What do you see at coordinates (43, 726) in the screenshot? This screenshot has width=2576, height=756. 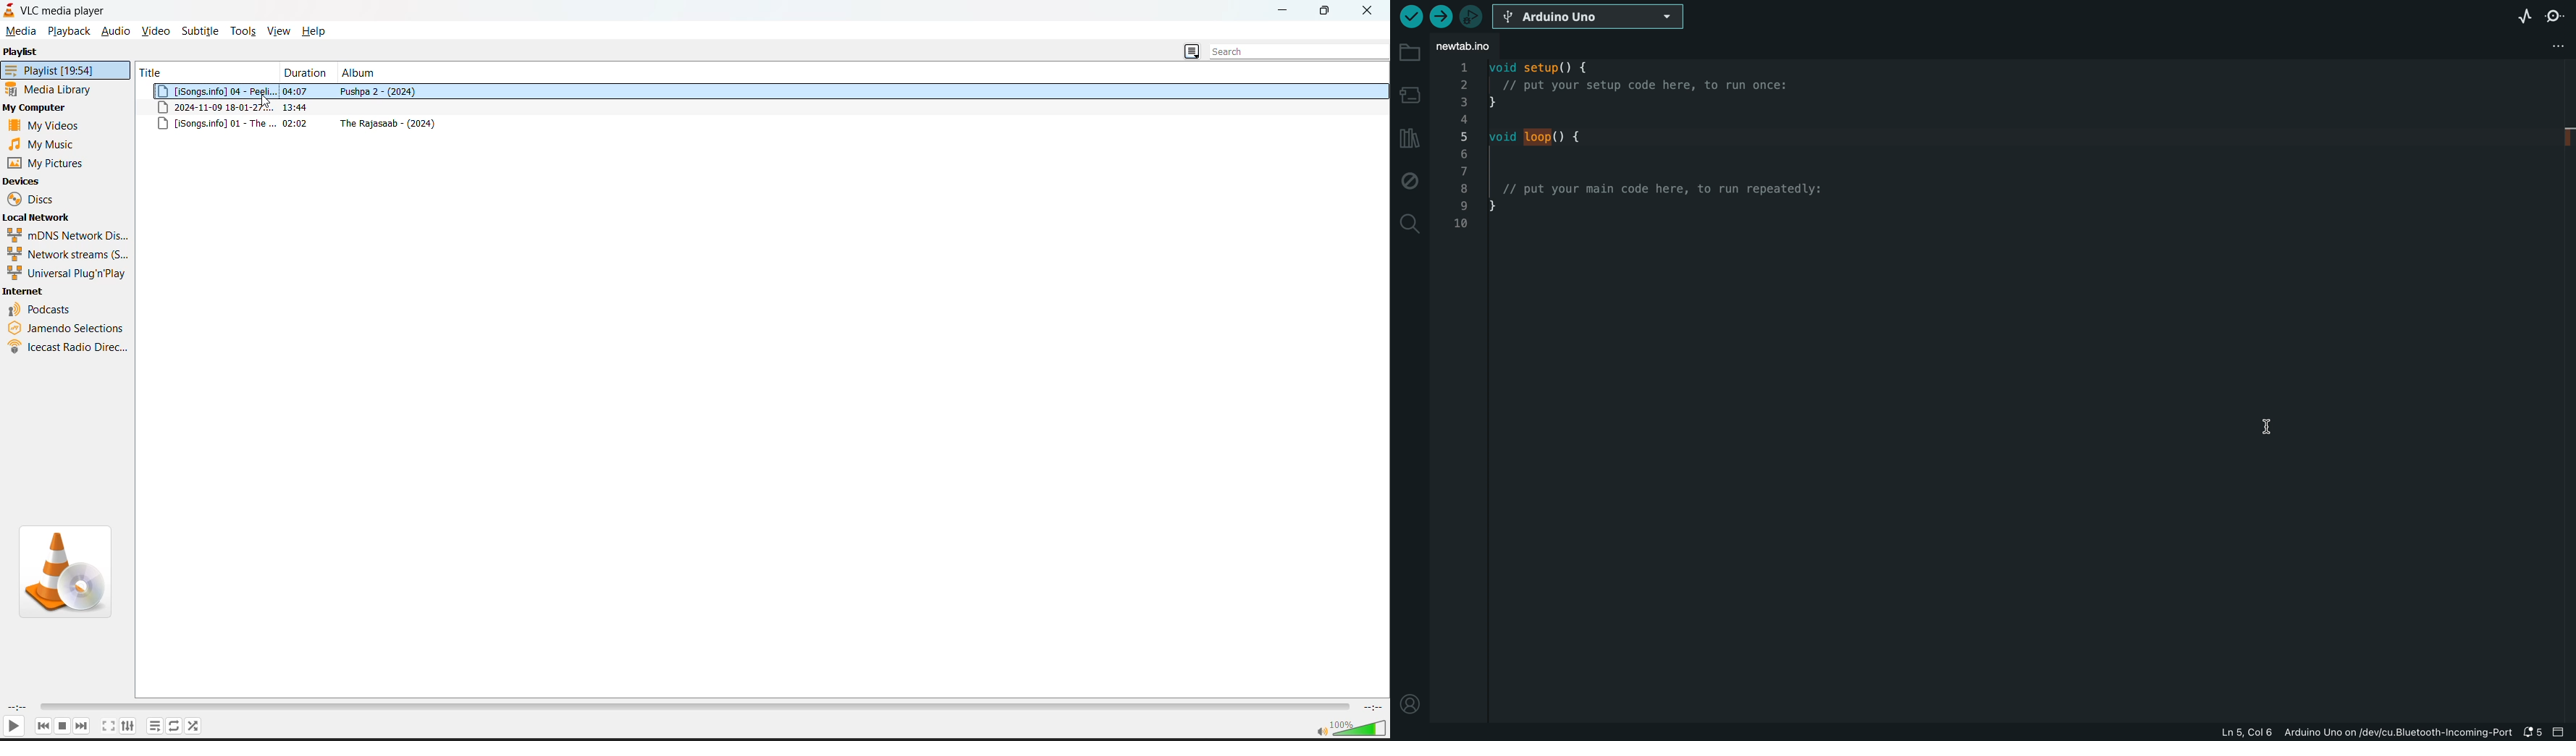 I see `previous` at bounding box center [43, 726].